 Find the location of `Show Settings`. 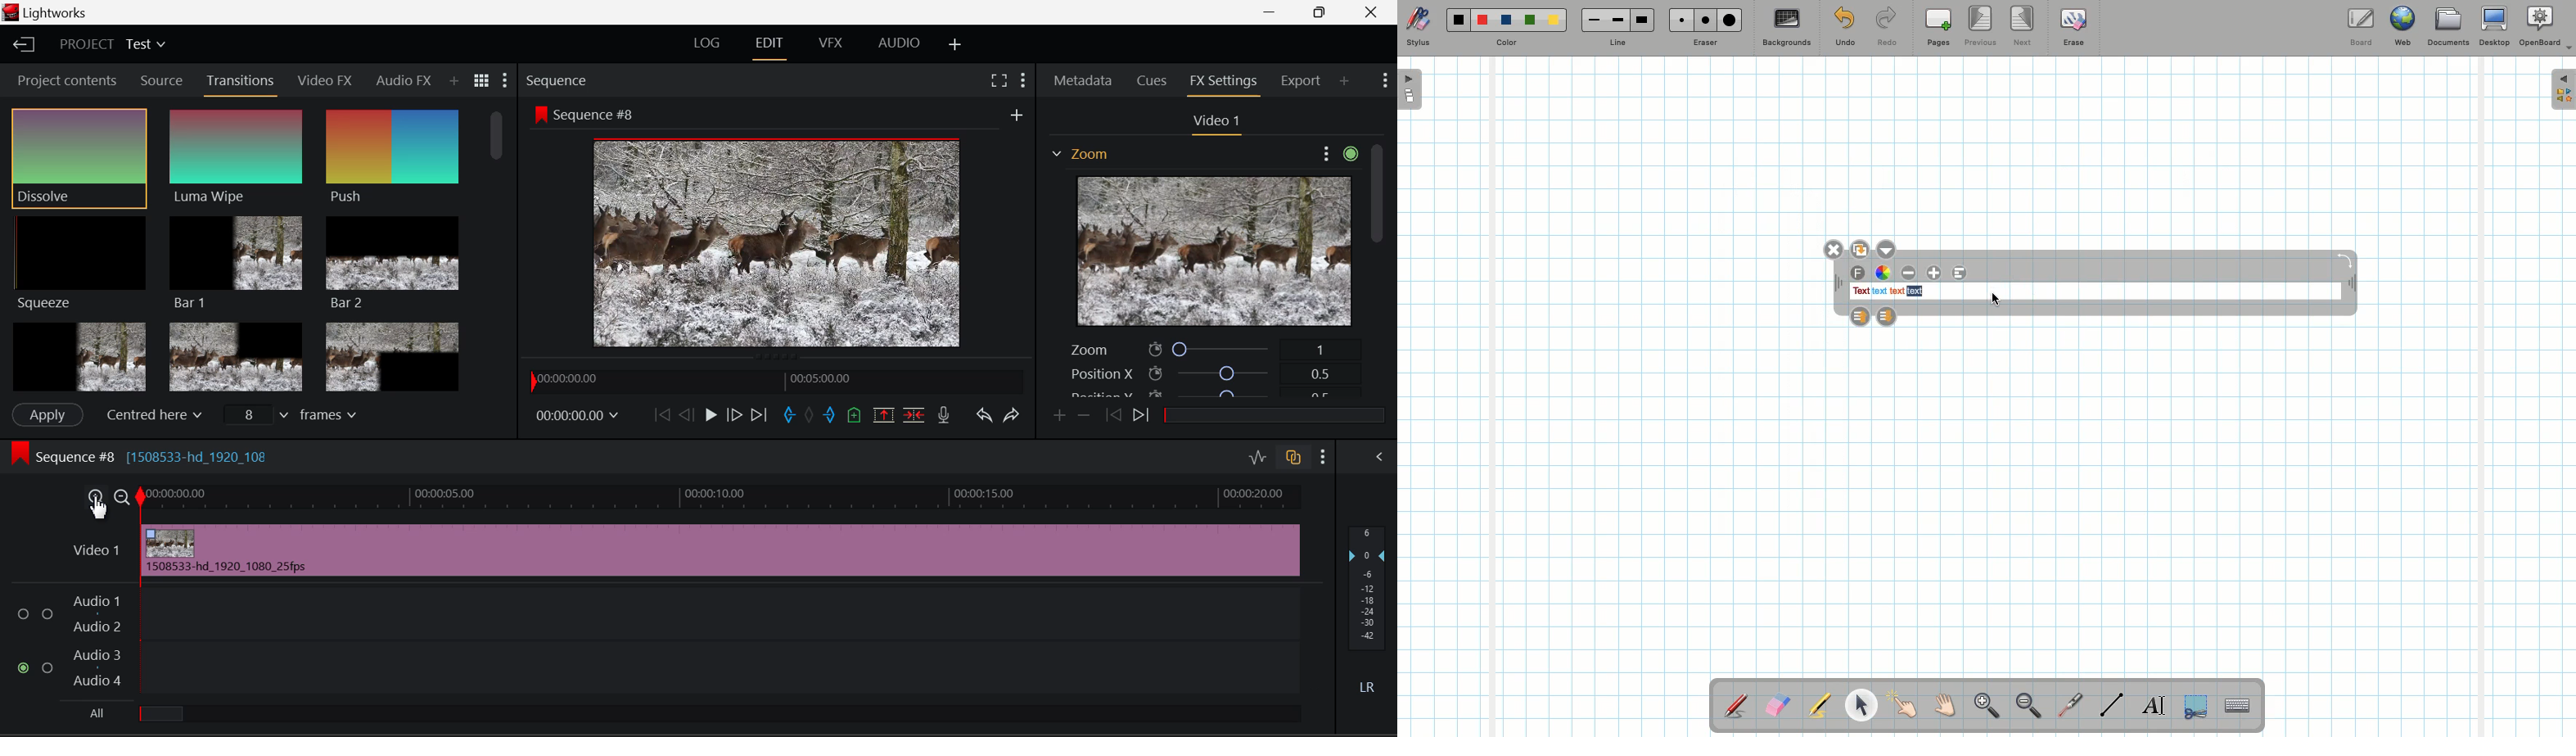

Show Settings is located at coordinates (1382, 81).